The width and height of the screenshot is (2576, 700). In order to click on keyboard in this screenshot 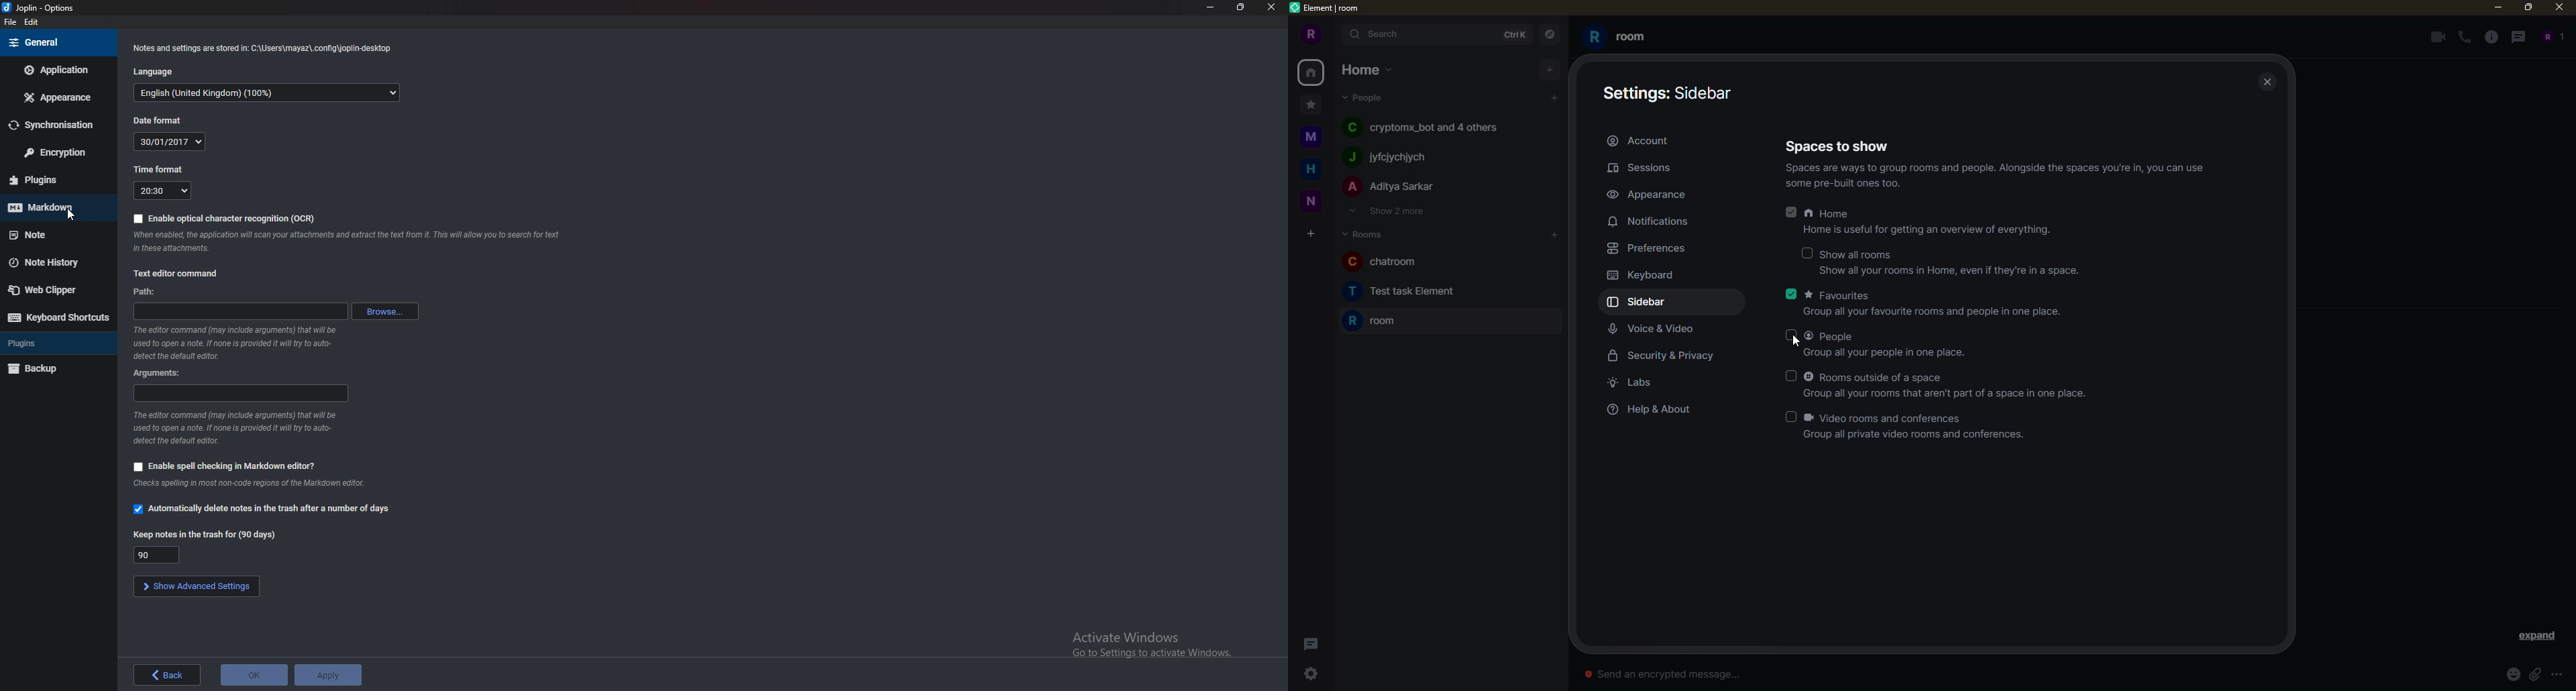, I will do `click(1643, 276)`.